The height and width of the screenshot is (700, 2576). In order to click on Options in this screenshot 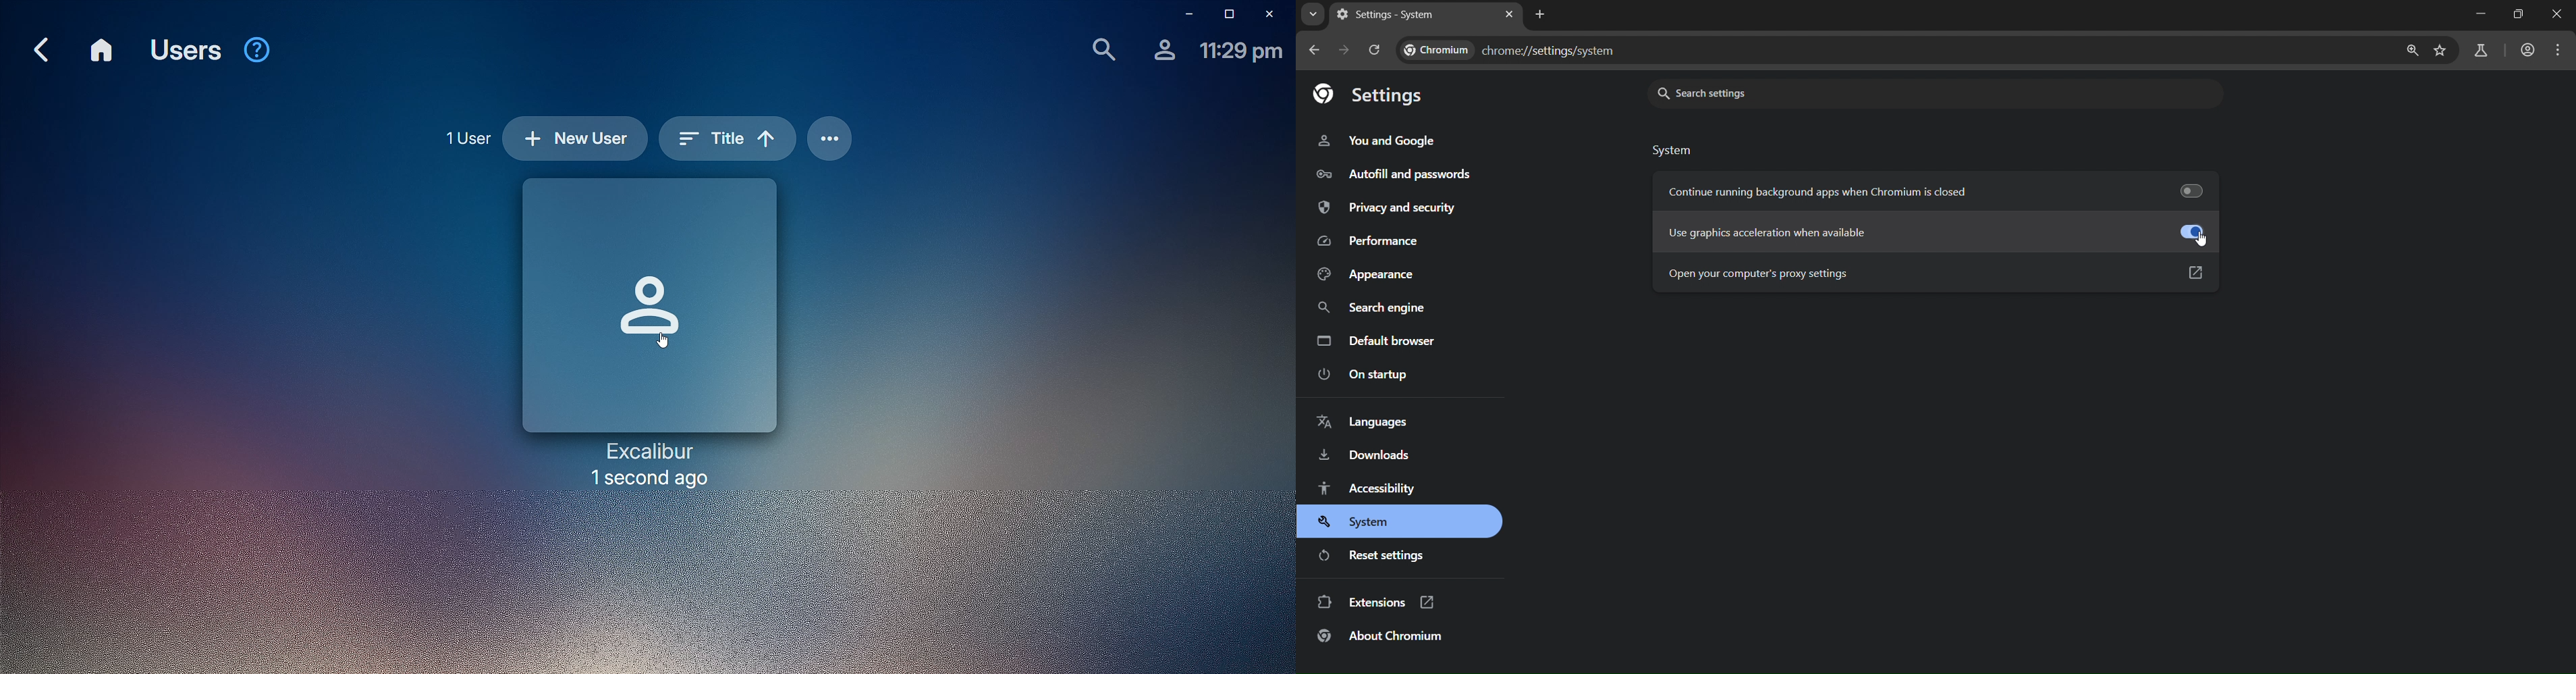, I will do `click(831, 140)`.